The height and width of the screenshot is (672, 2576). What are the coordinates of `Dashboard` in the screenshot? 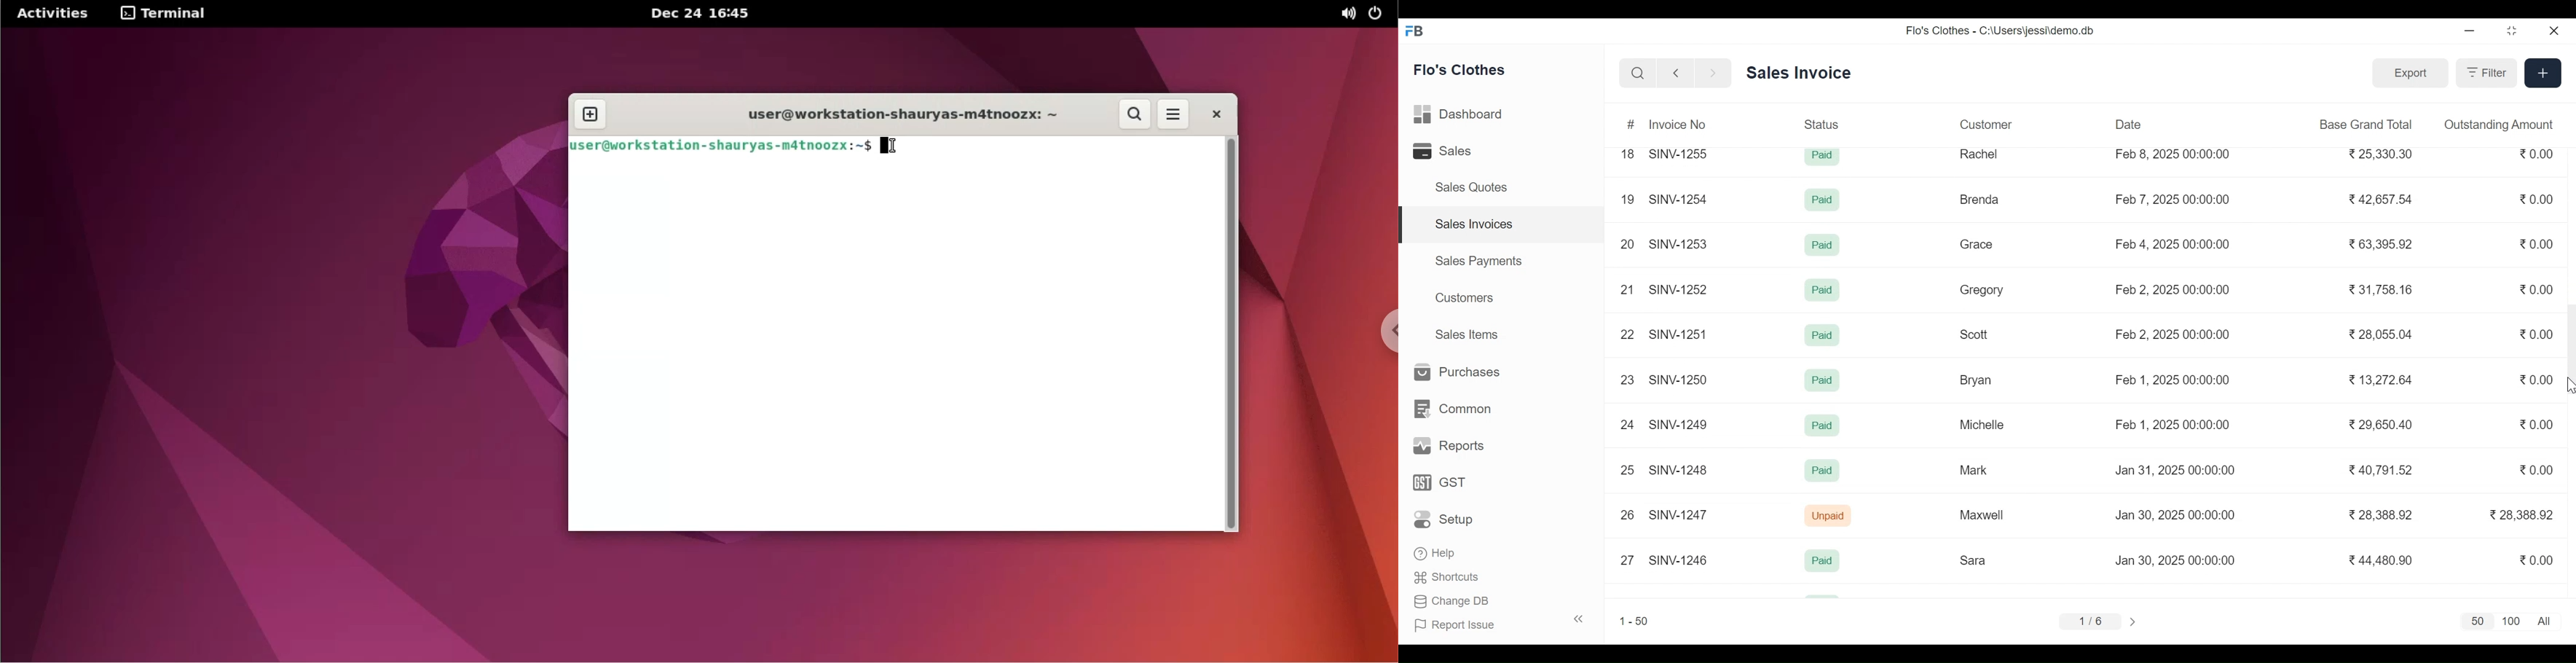 It's located at (1460, 115).